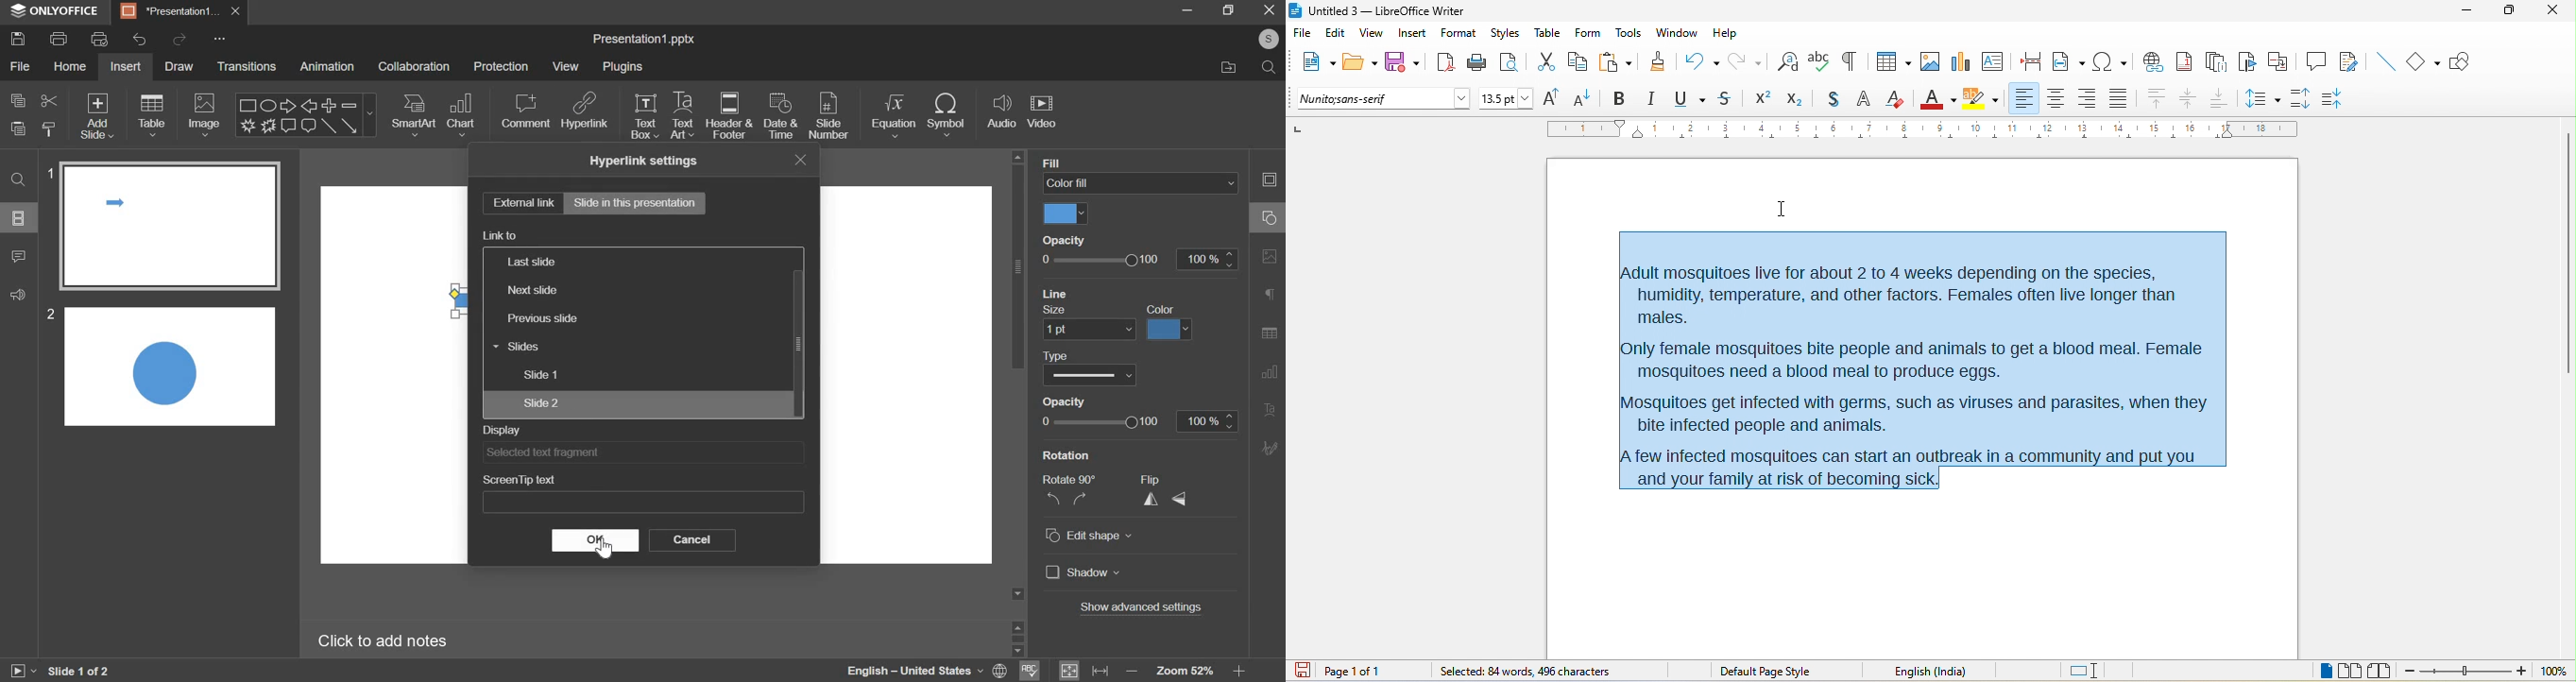 This screenshot has height=700, width=2576. I want to click on font size, so click(1507, 99).